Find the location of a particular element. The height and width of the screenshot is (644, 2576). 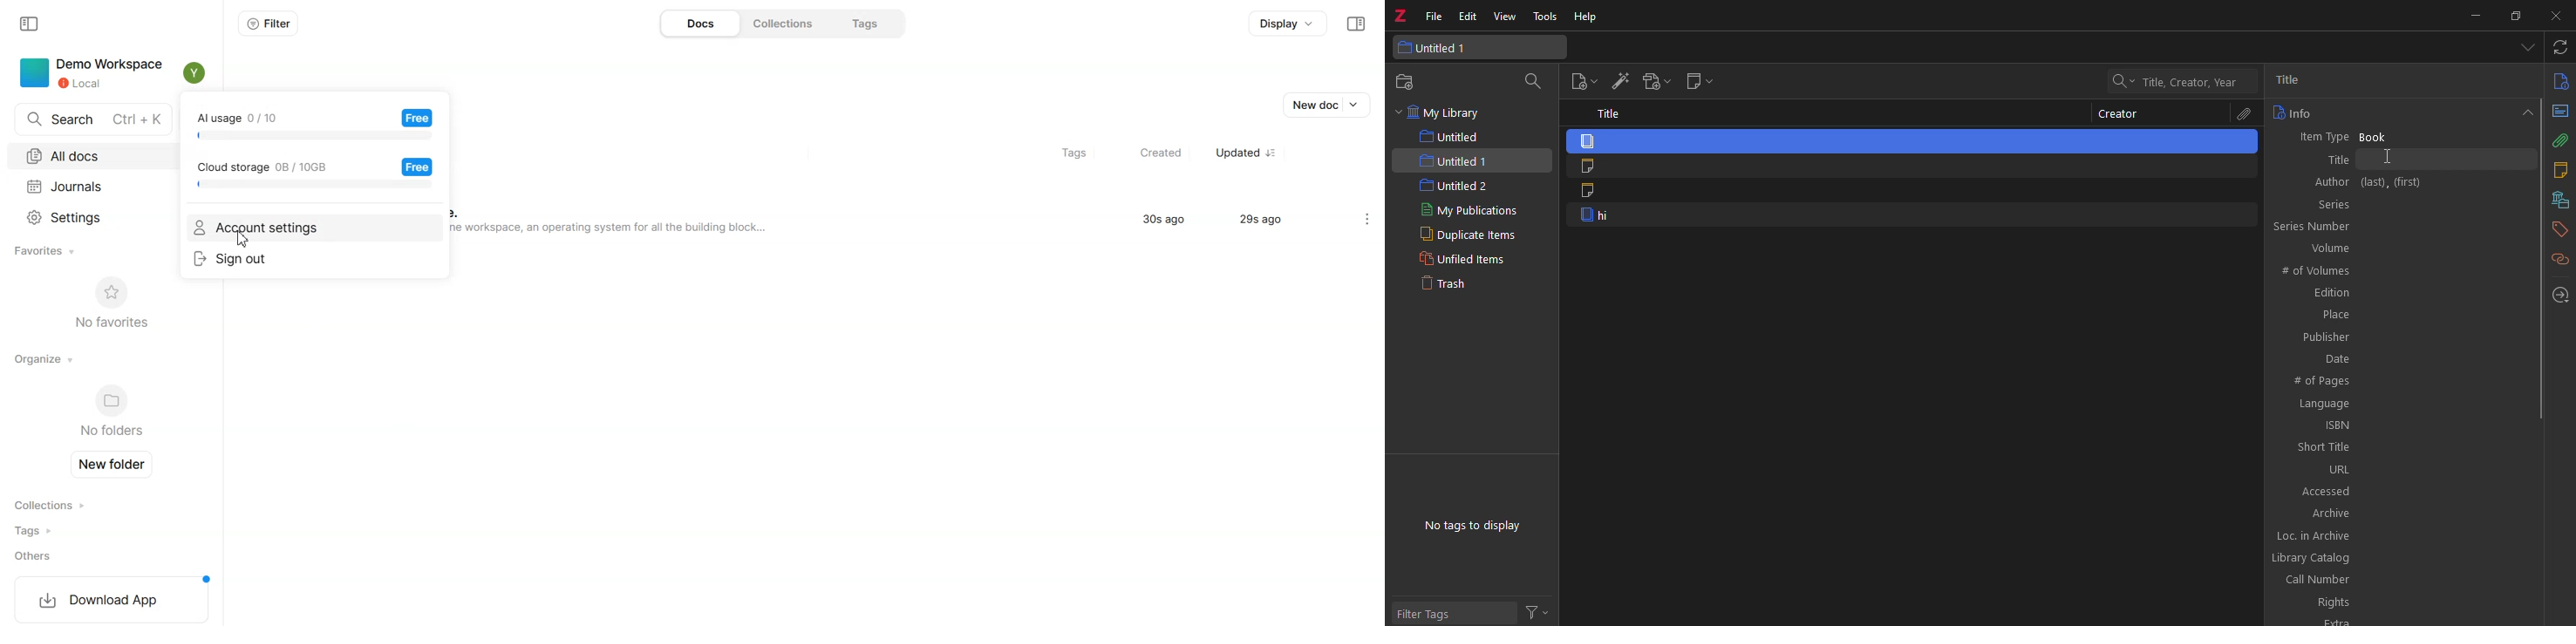

view is located at coordinates (1507, 17).